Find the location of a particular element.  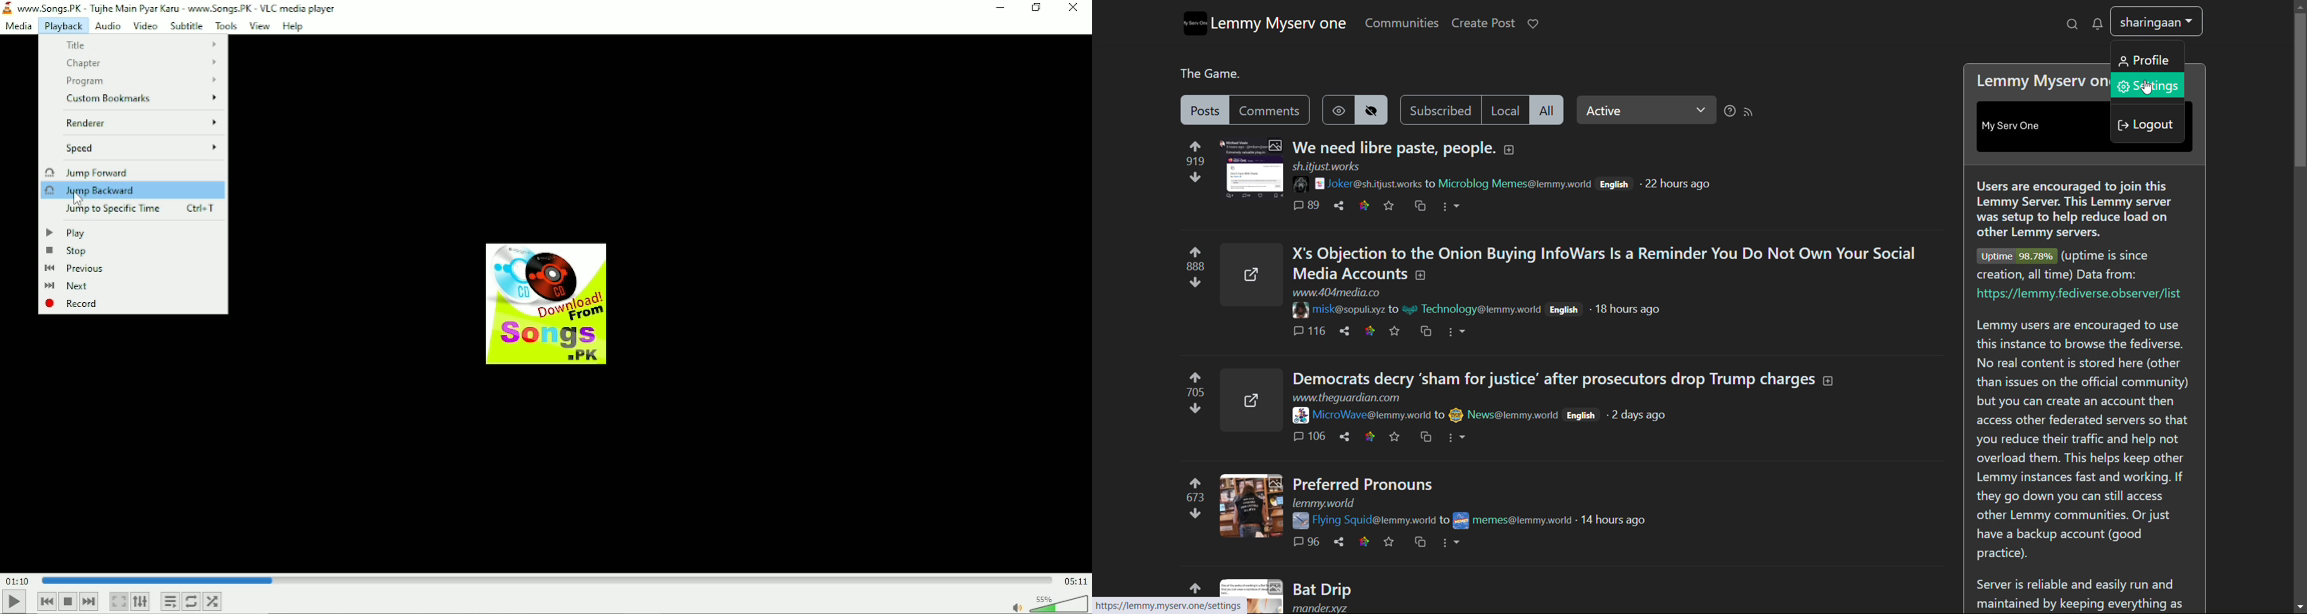

share is located at coordinates (1339, 541).